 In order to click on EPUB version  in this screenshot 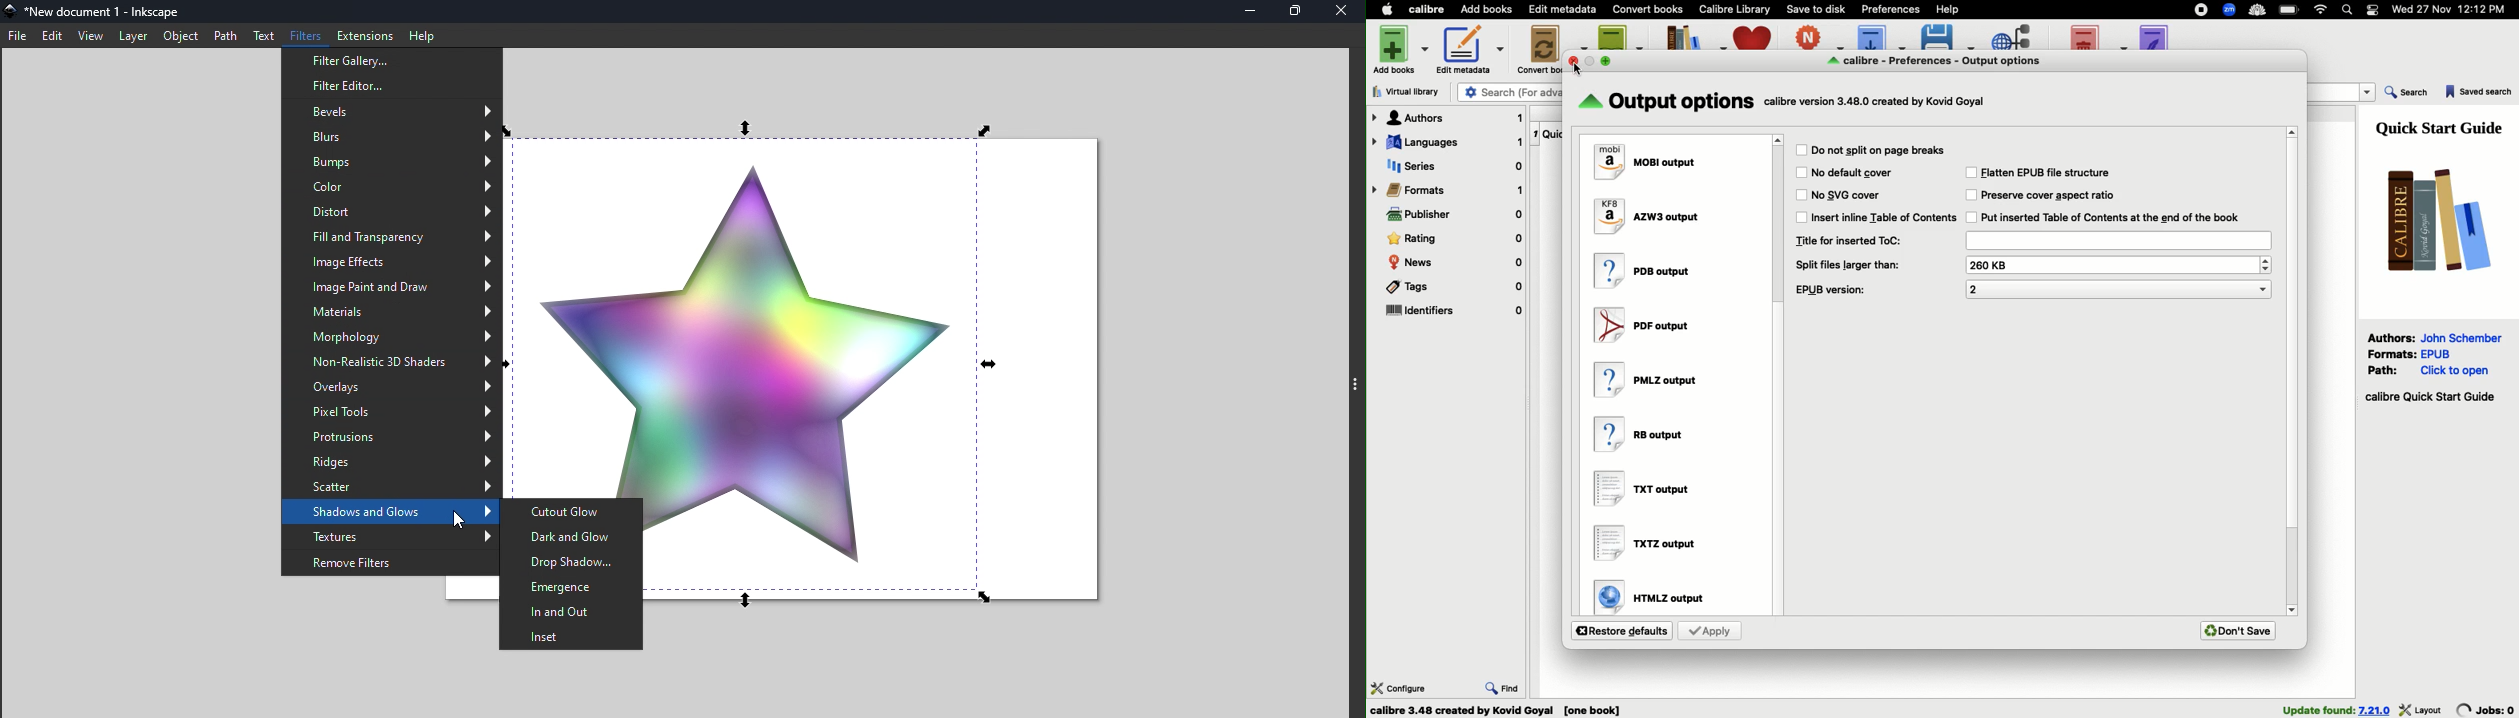, I will do `click(2120, 288)`.